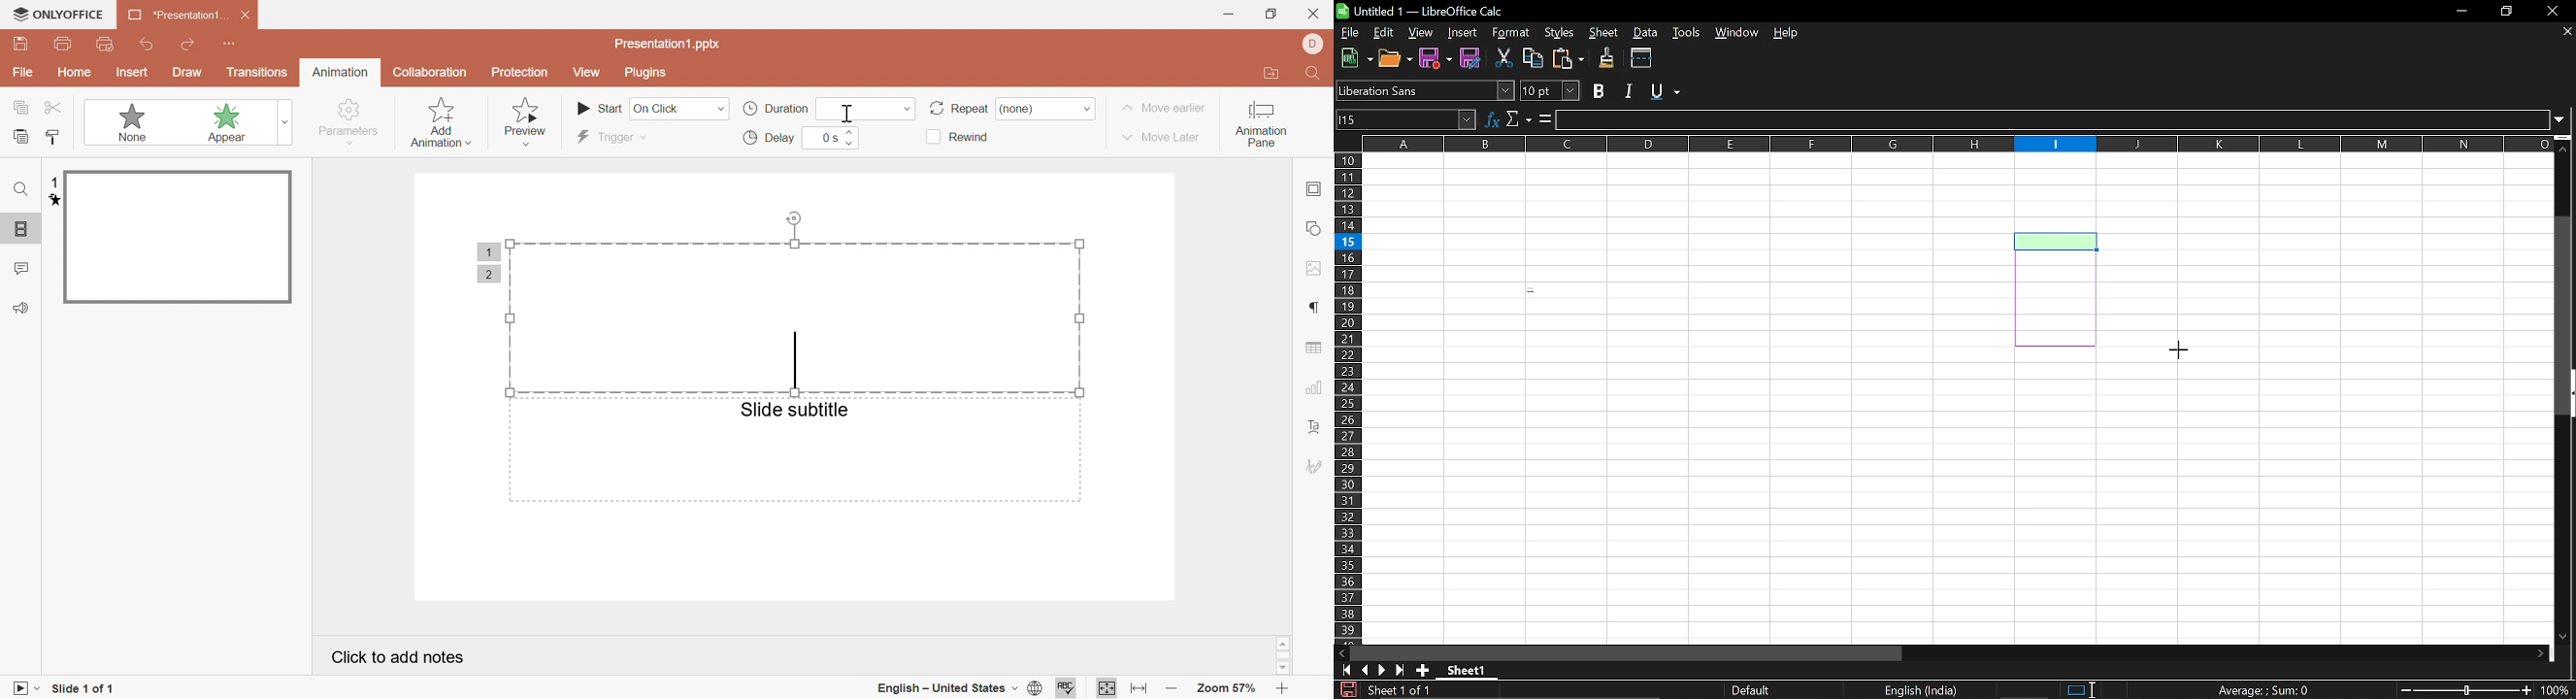 The image size is (2576, 700). I want to click on Formula, so click(2263, 689).